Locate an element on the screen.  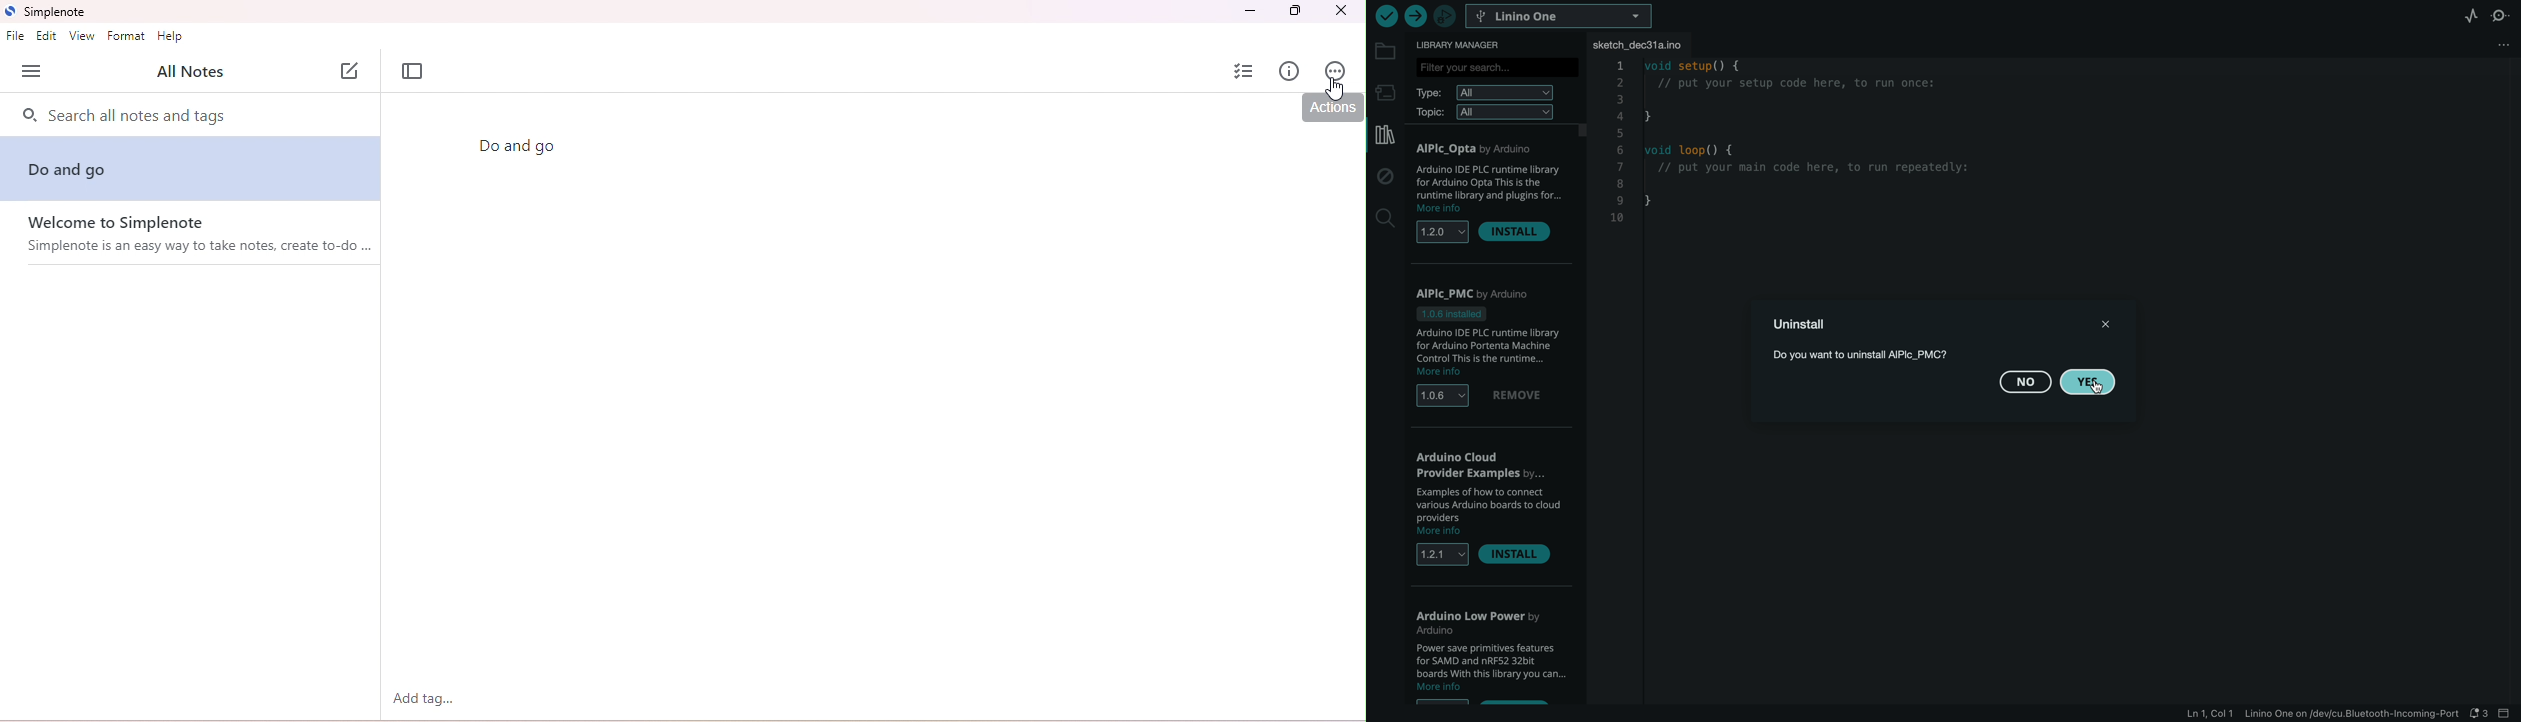
do and go note is located at coordinates (91, 168).